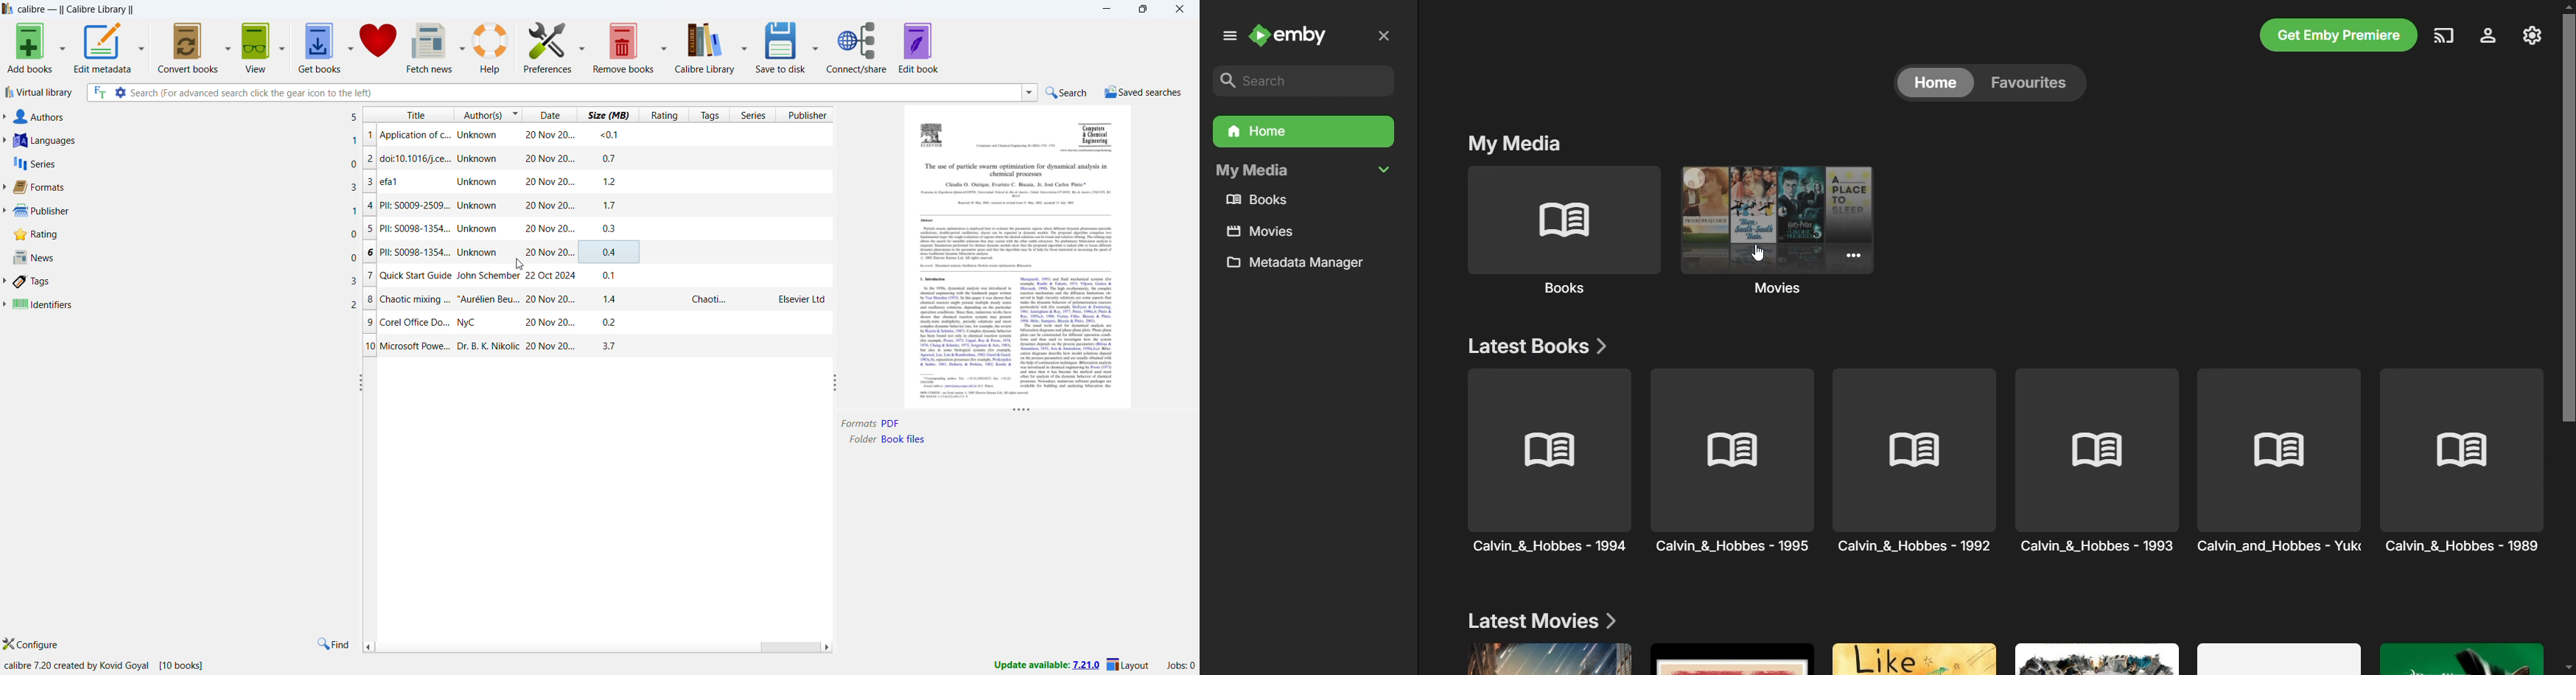  What do you see at coordinates (549, 114) in the screenshot?
I see `sort by date` at bounding box center [549, 114].